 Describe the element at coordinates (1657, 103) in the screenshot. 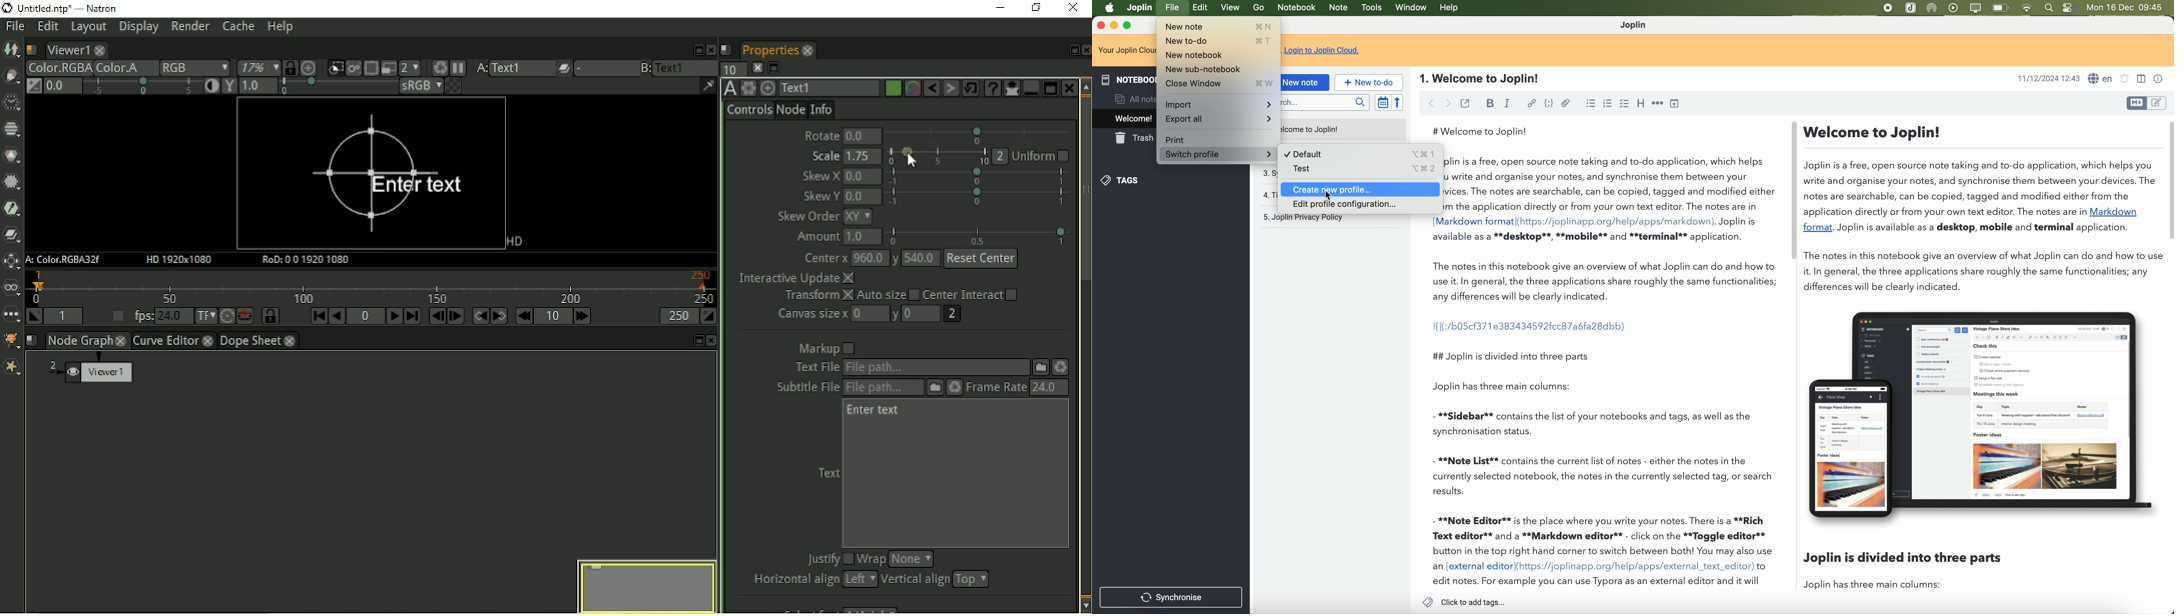

I see `horizontal rule` at that location.